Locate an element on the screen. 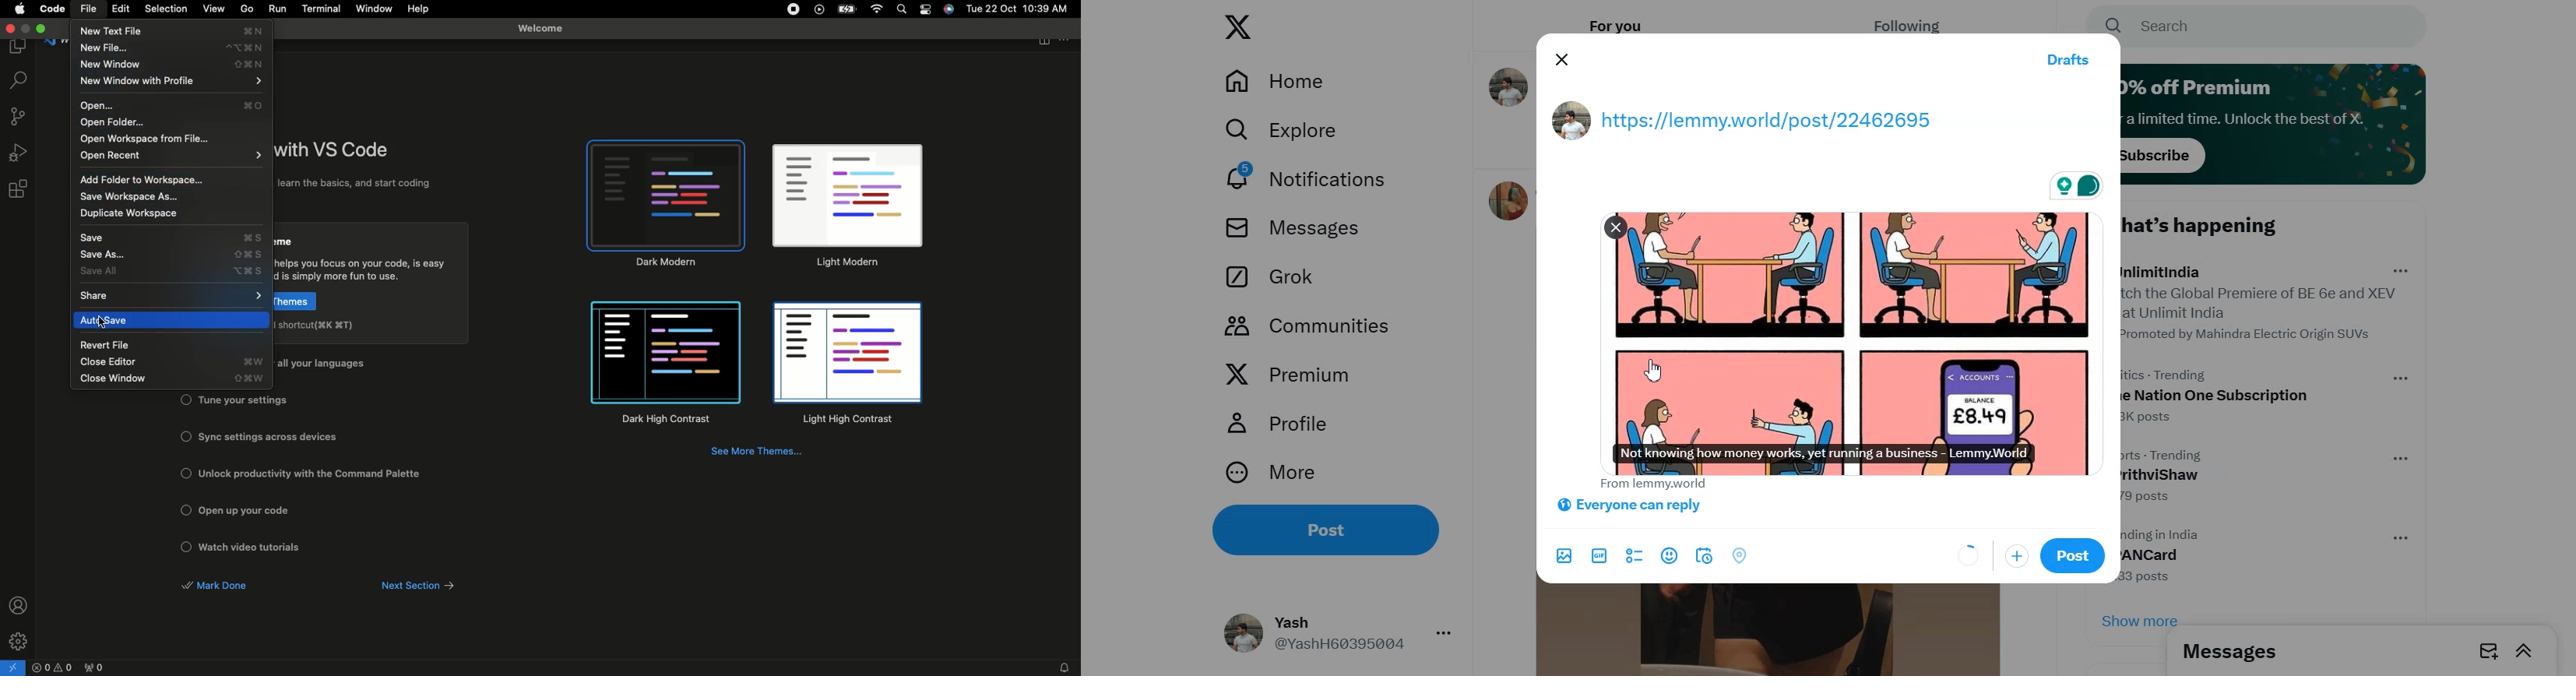 This screenshot has width=2576, height=700. Post is located at coordinates (2074, 556).